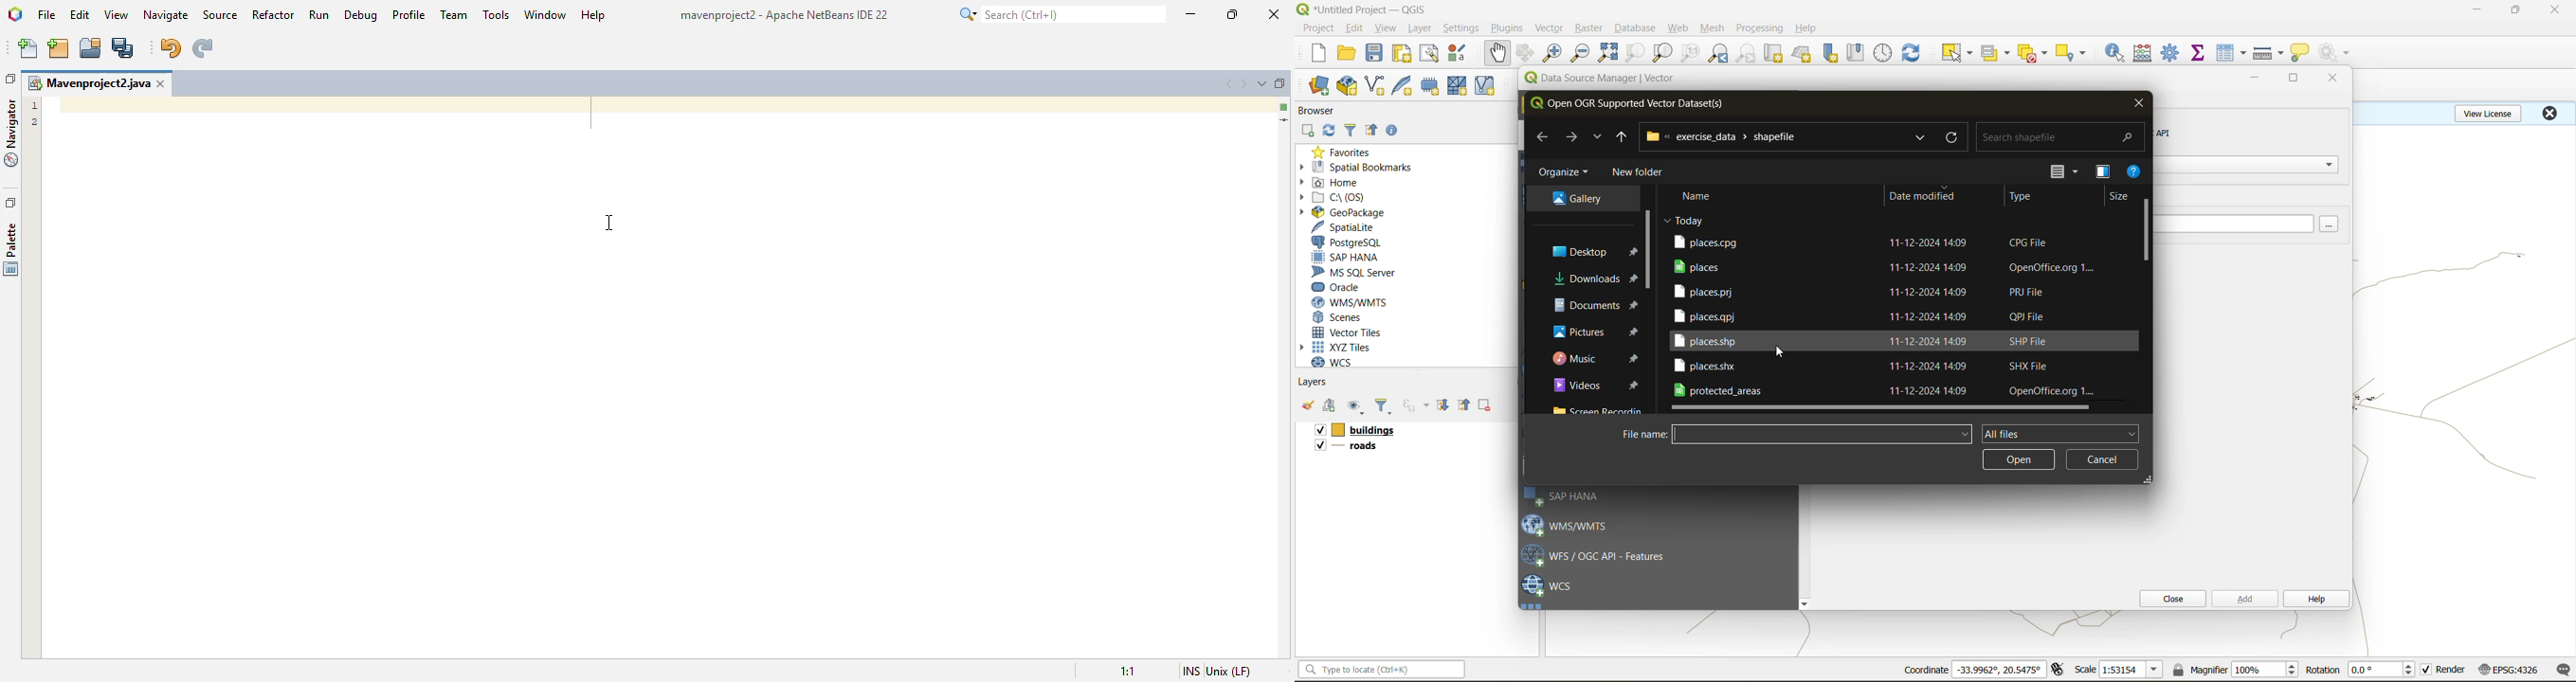 The height and width of the screenshot is (700, 2576). Describe the element at coordinates (361, 15) in the screenshot. I see `debug` at that location.